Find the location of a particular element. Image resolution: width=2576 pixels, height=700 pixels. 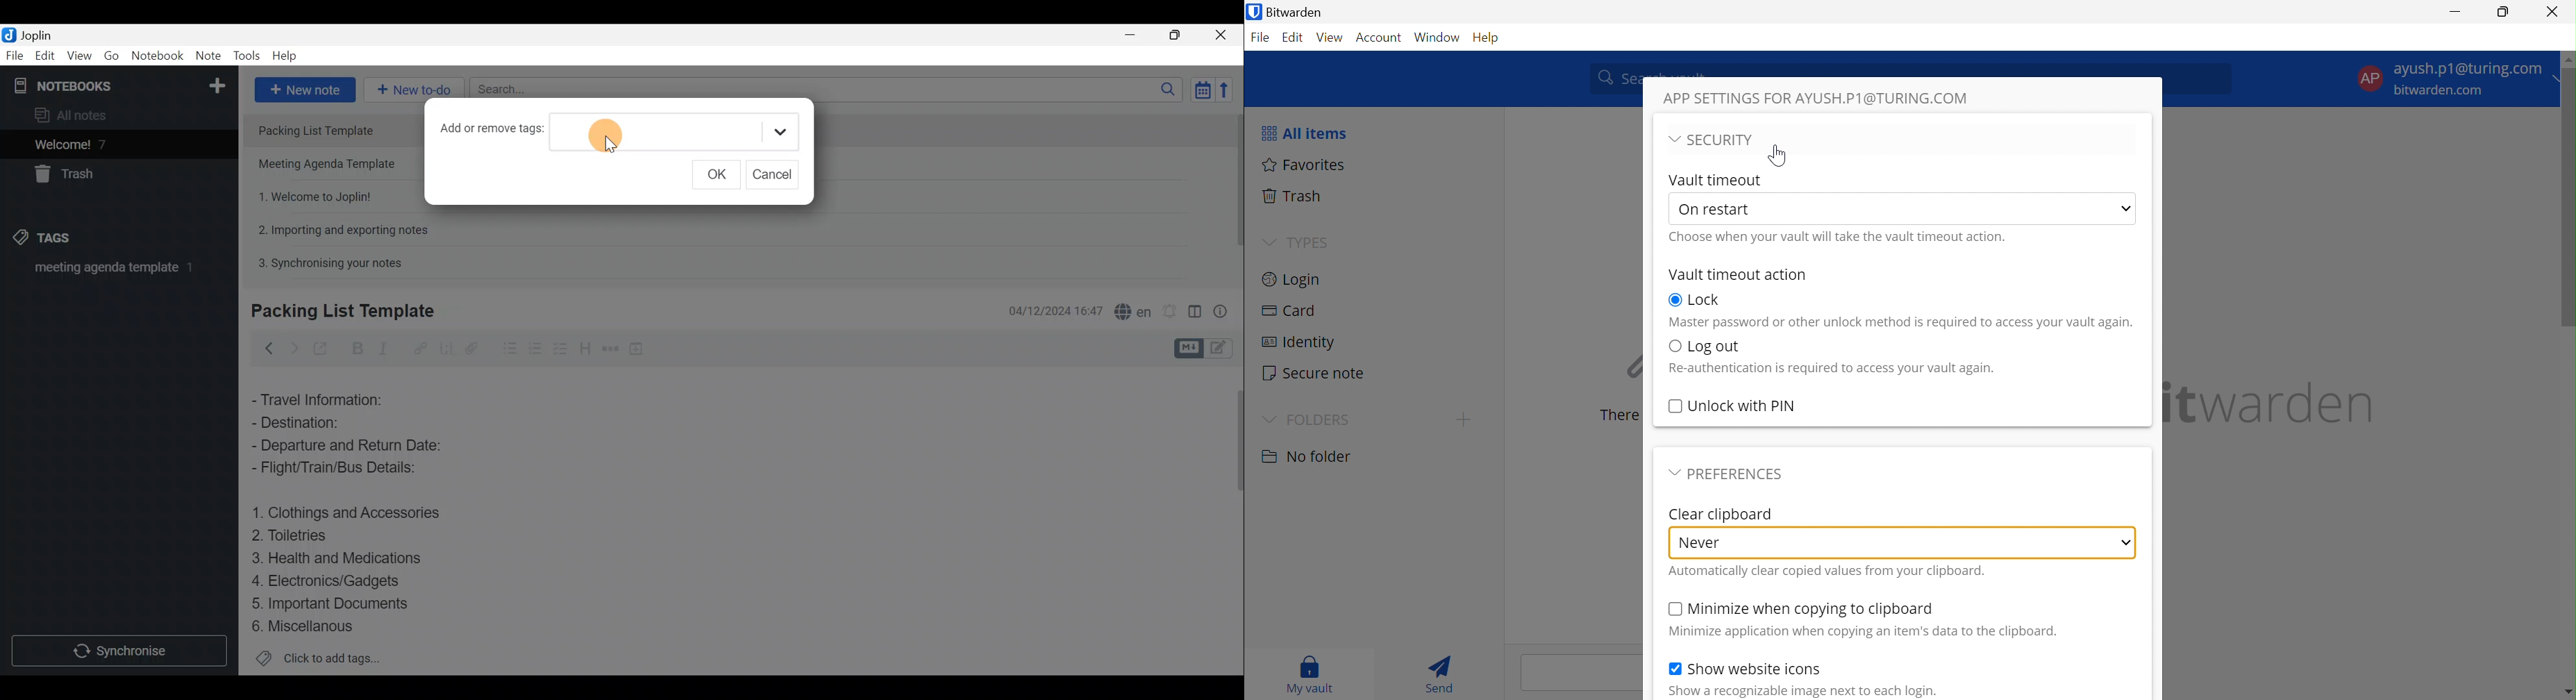

Flight/Train/Bus Details: is located at coordinates (347, 471).